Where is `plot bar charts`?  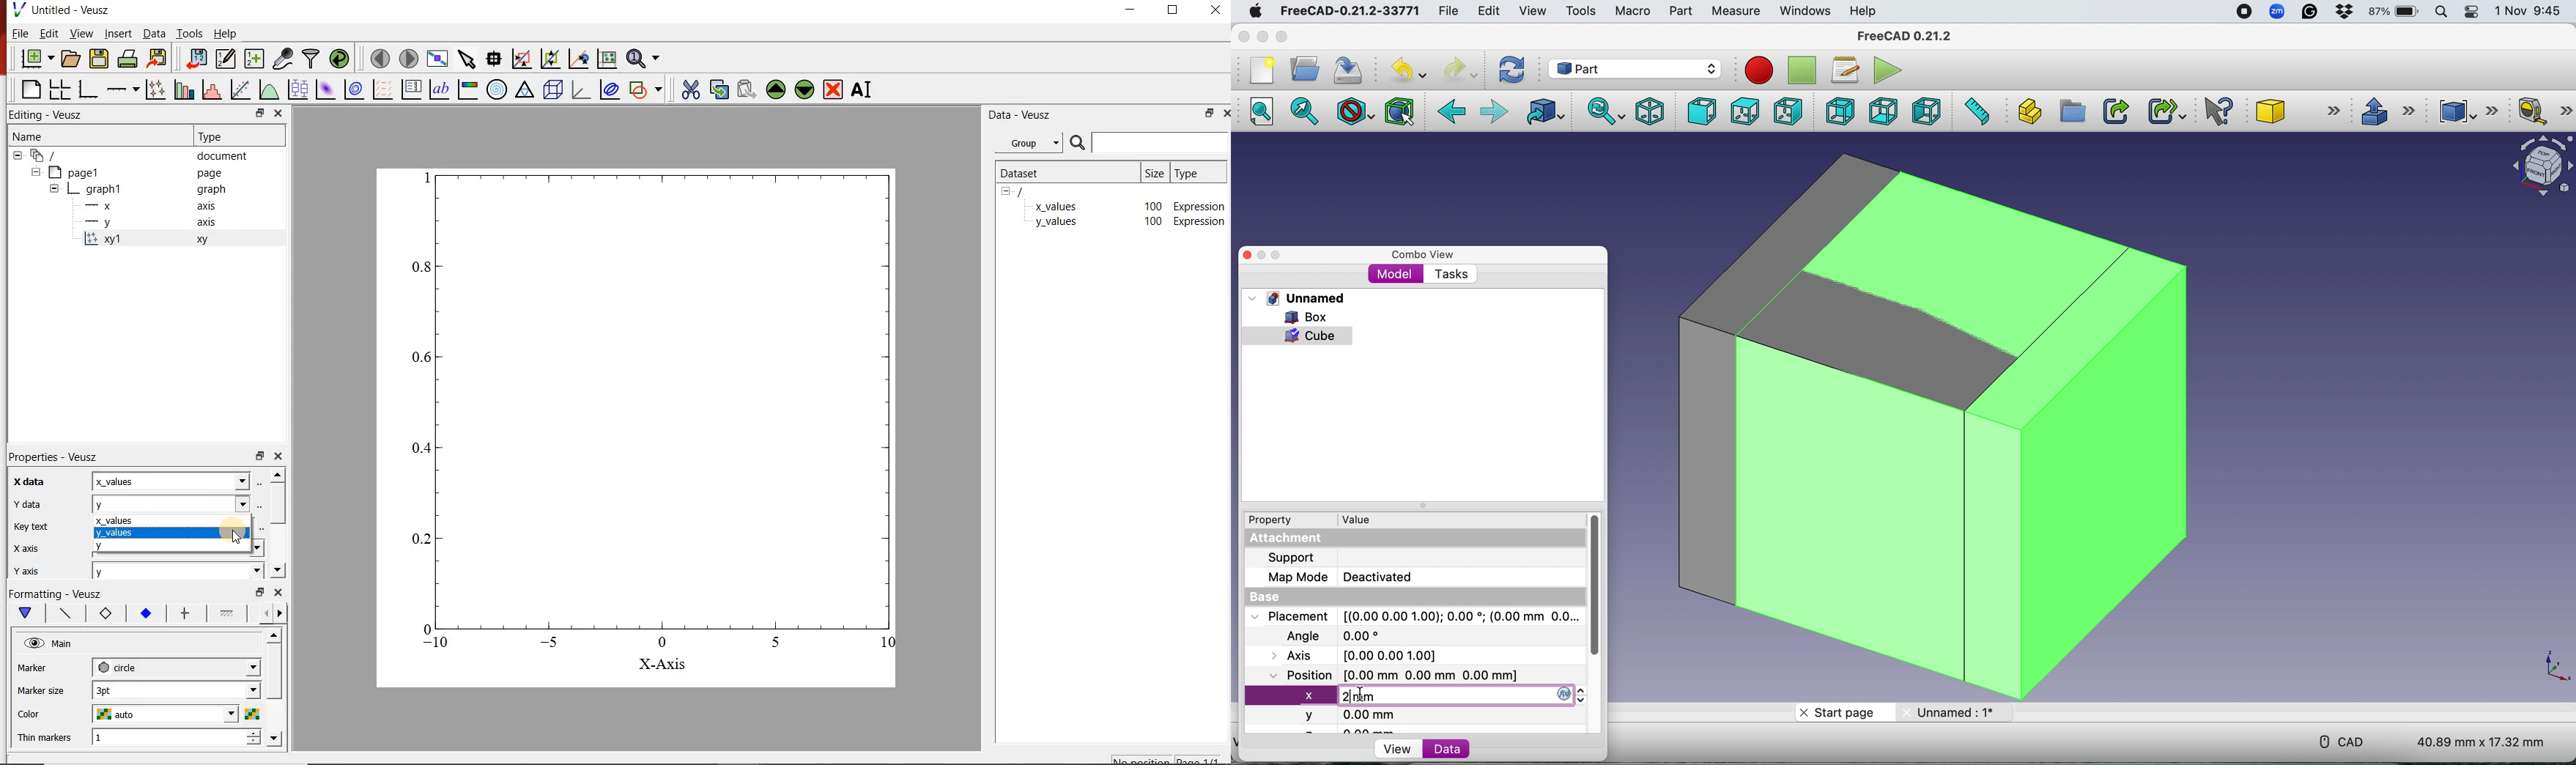 plot bar charts is located at coordinates (184, 89).